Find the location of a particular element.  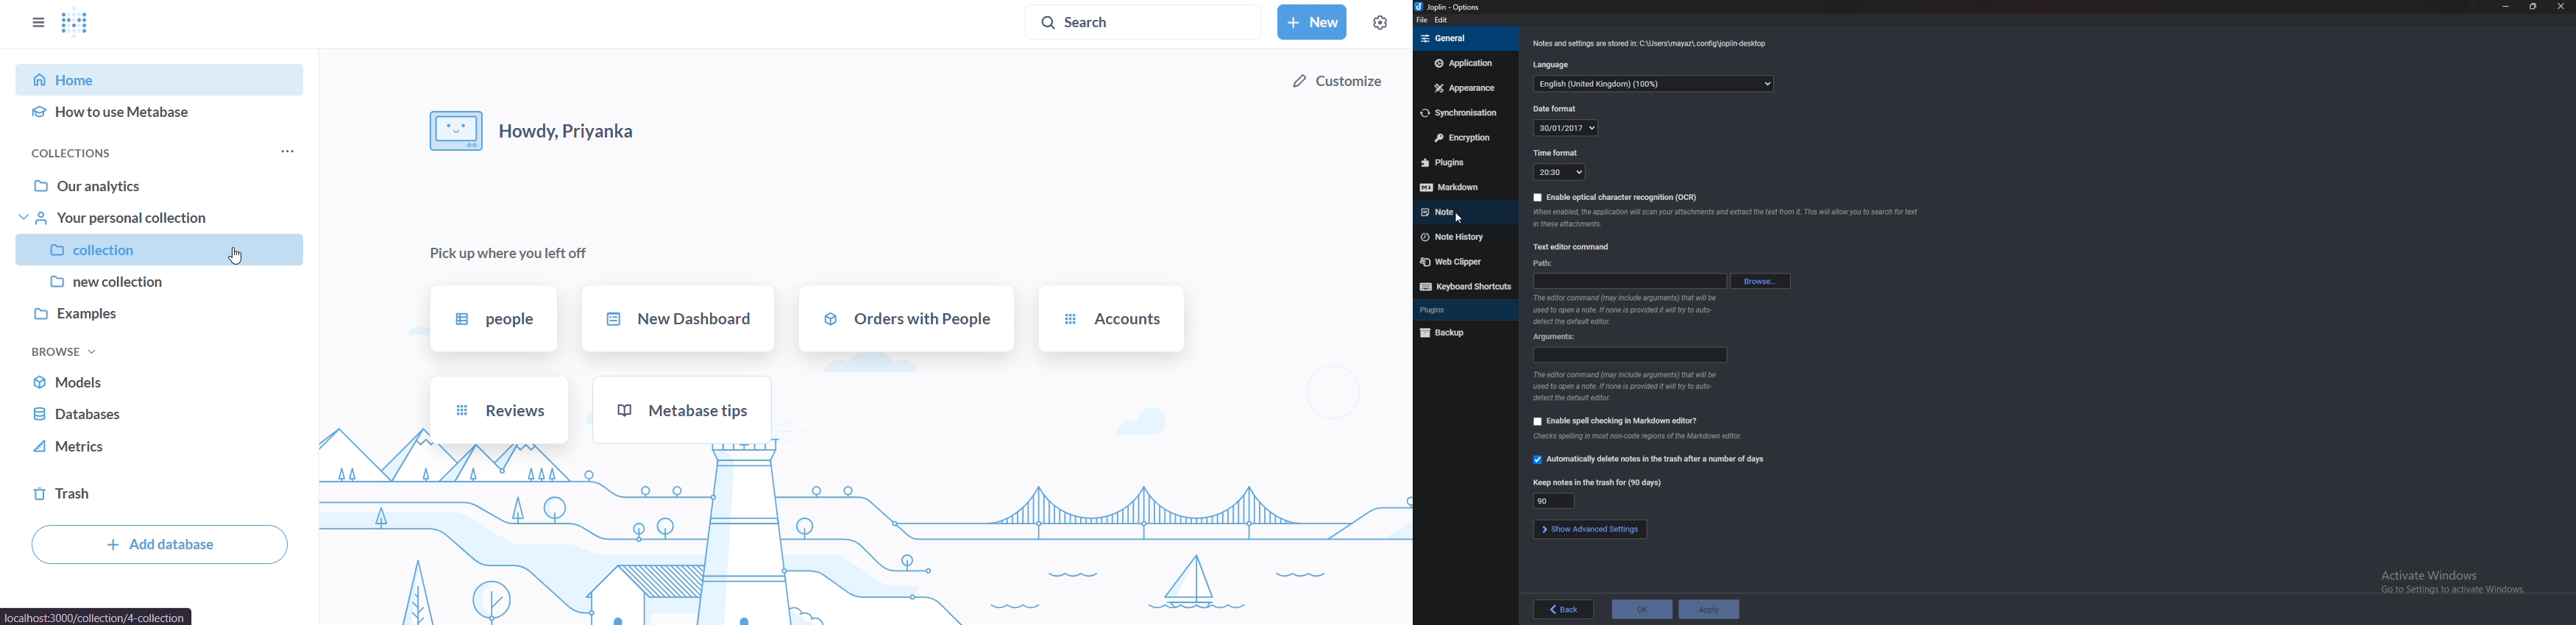

Info is located at coordinates (1626, 308).